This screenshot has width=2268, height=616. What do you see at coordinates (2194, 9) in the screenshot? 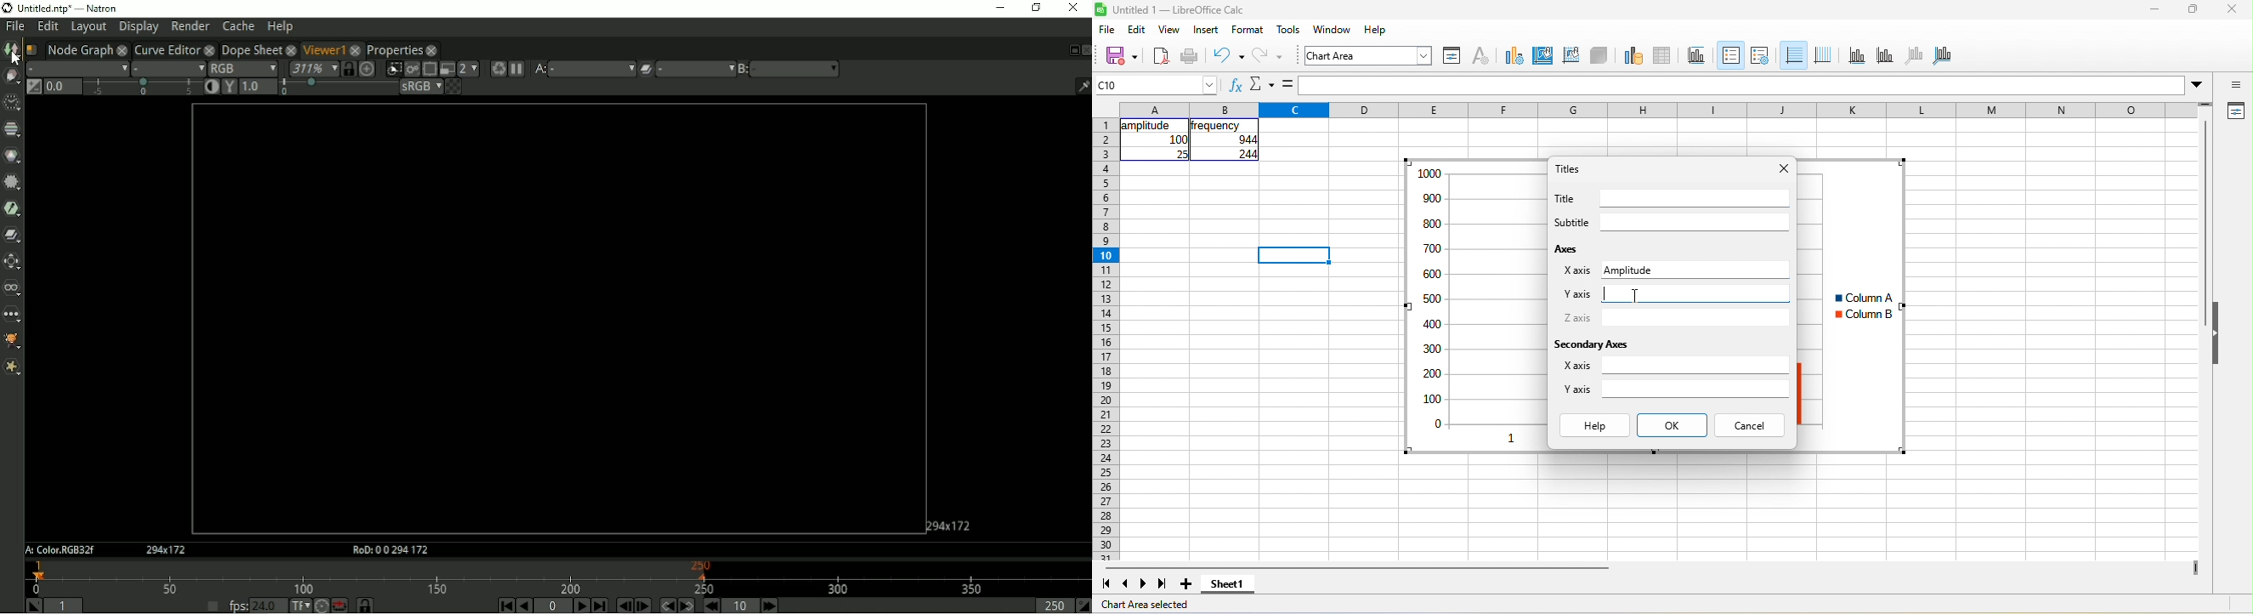
I see `maximize` at bounding box center [2194, 9].